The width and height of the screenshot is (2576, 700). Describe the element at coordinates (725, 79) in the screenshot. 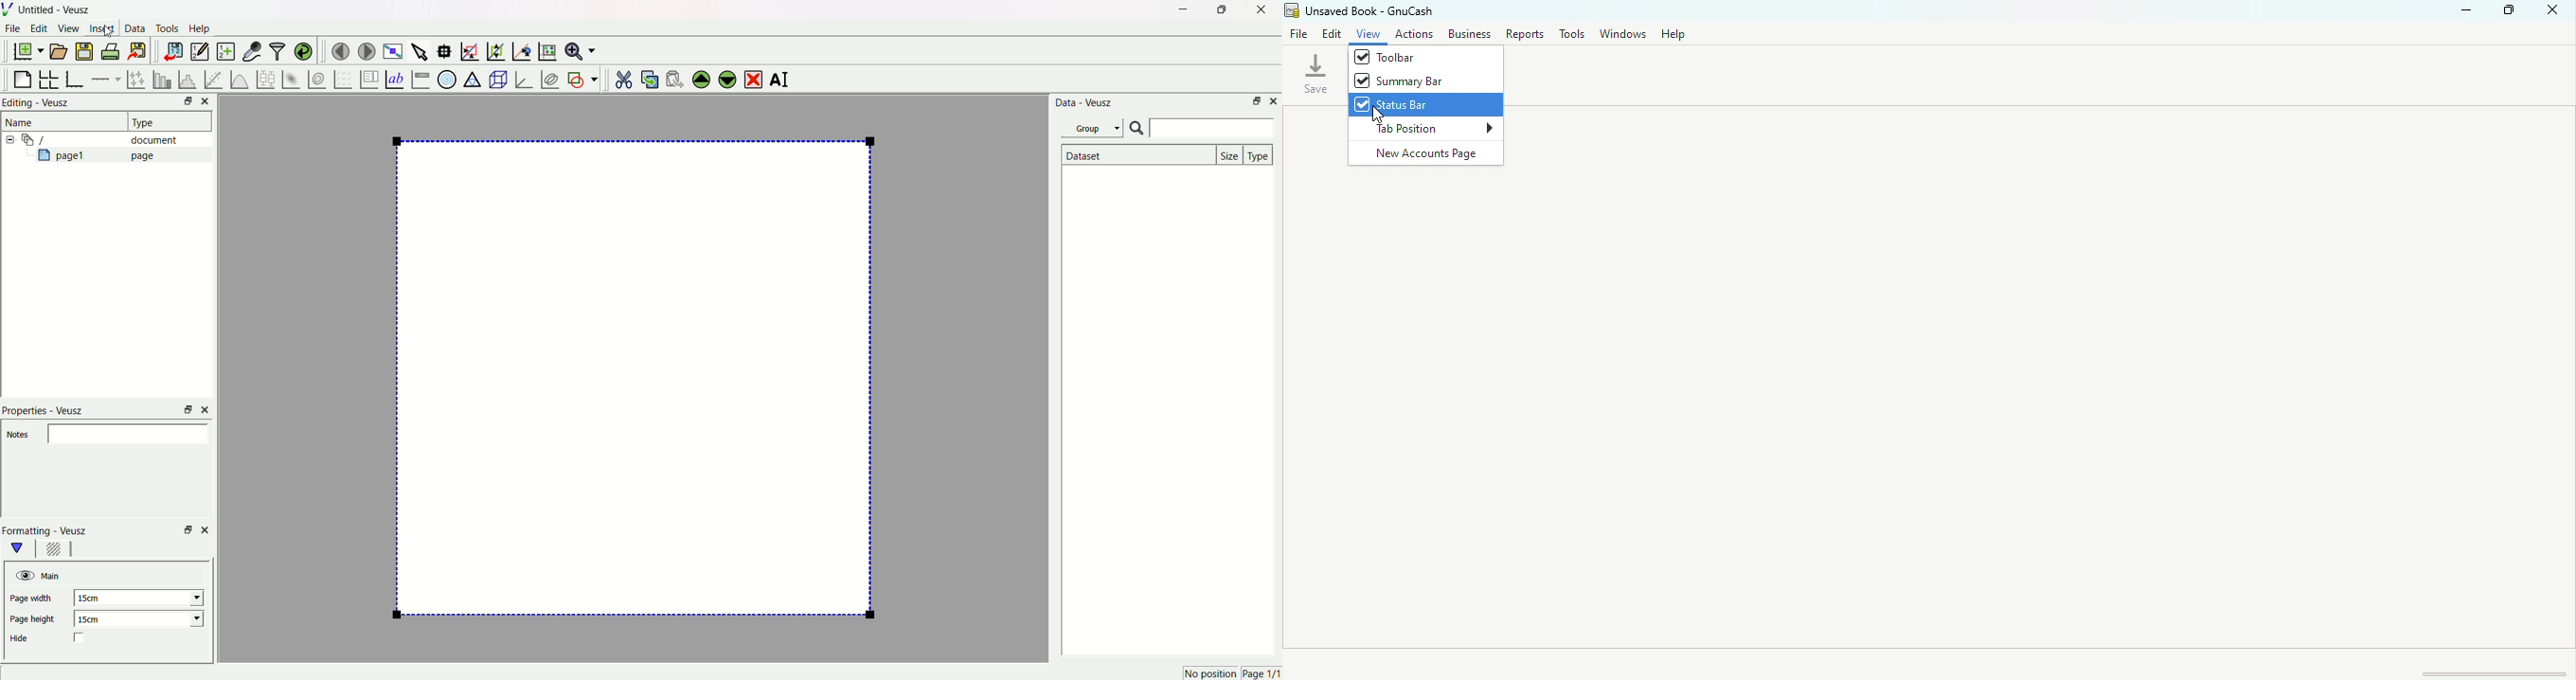

I see `move  the widgets down` at that location.